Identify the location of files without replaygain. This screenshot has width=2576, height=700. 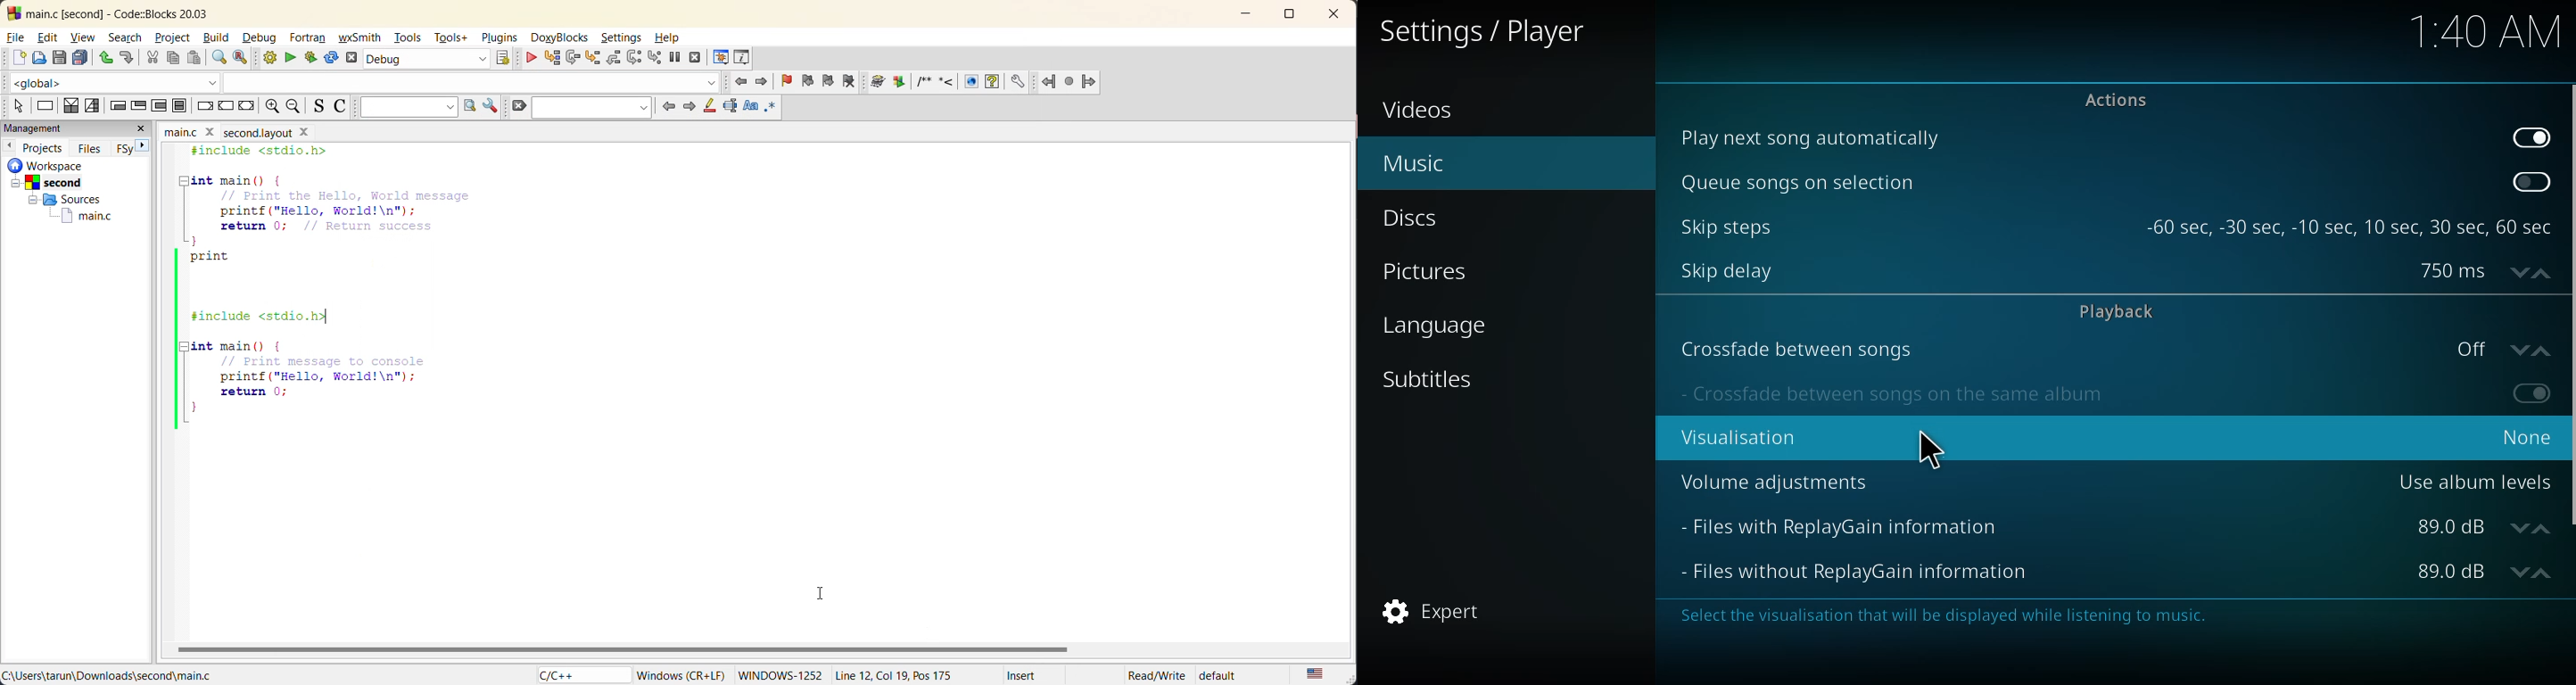
(1866, 571).